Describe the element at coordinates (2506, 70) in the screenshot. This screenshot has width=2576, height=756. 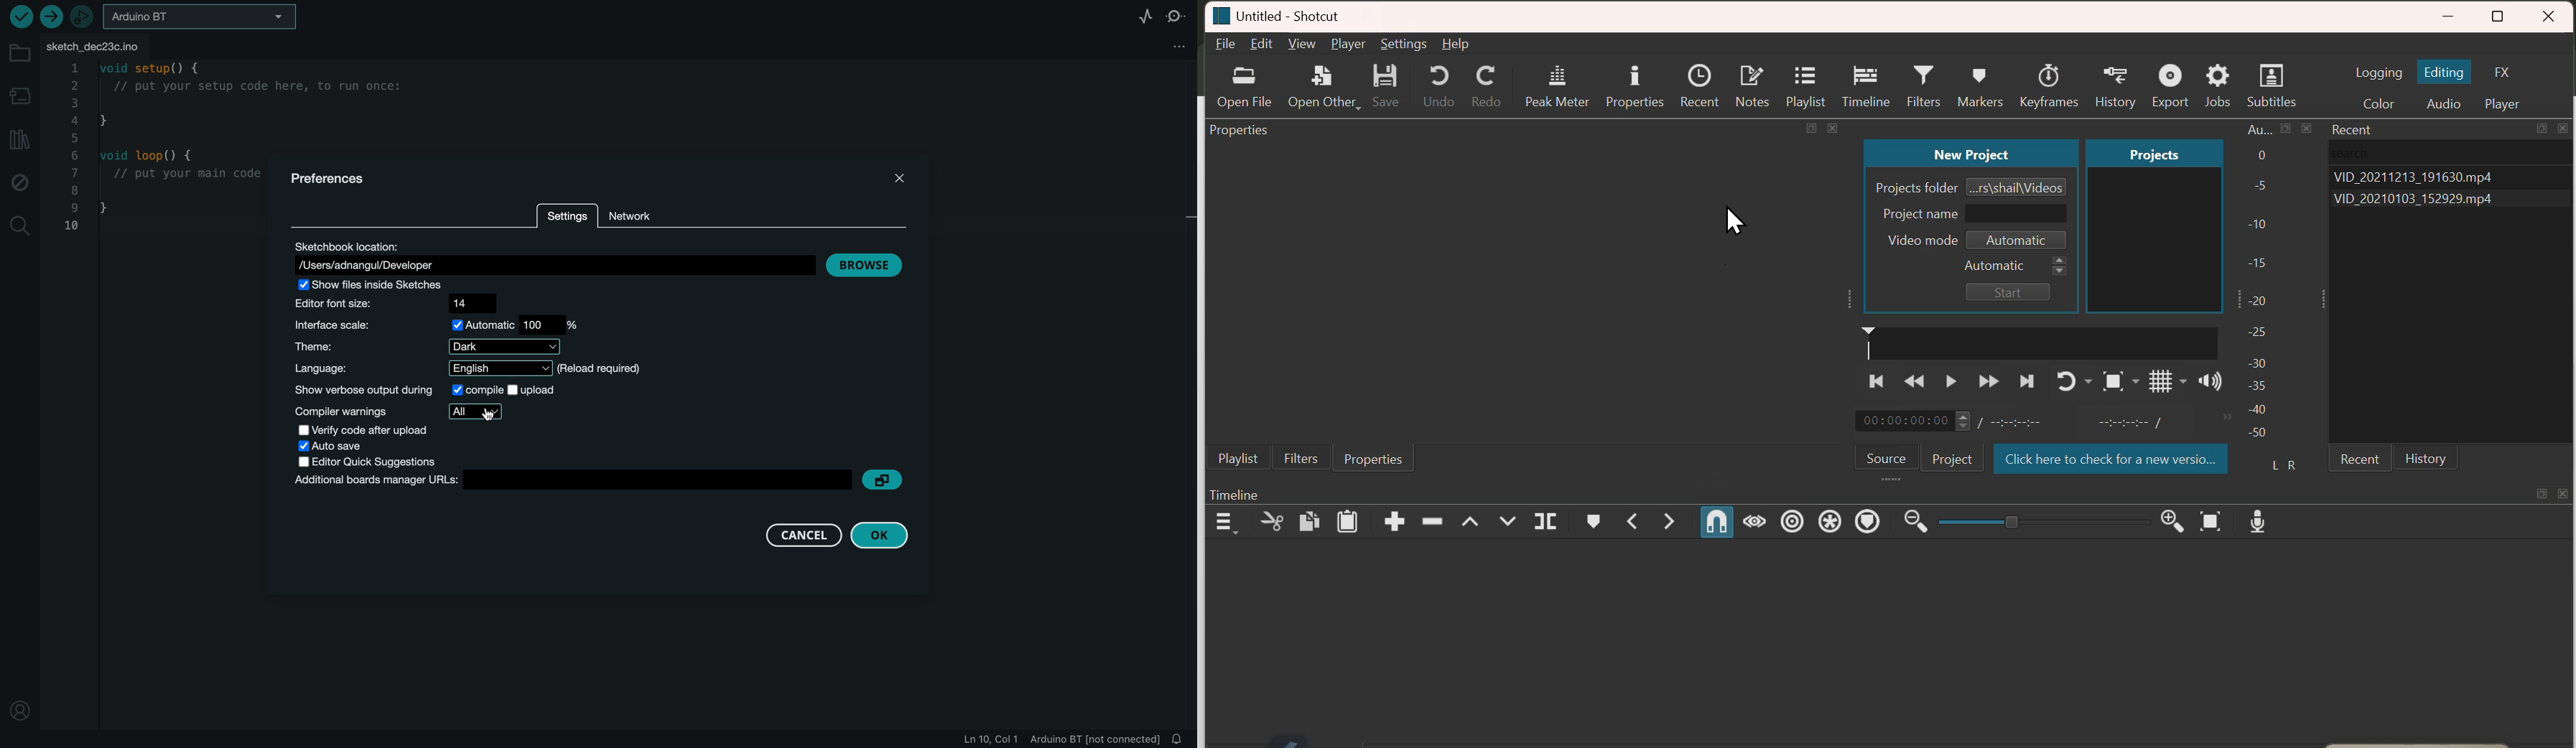
I see `F X` at that location.